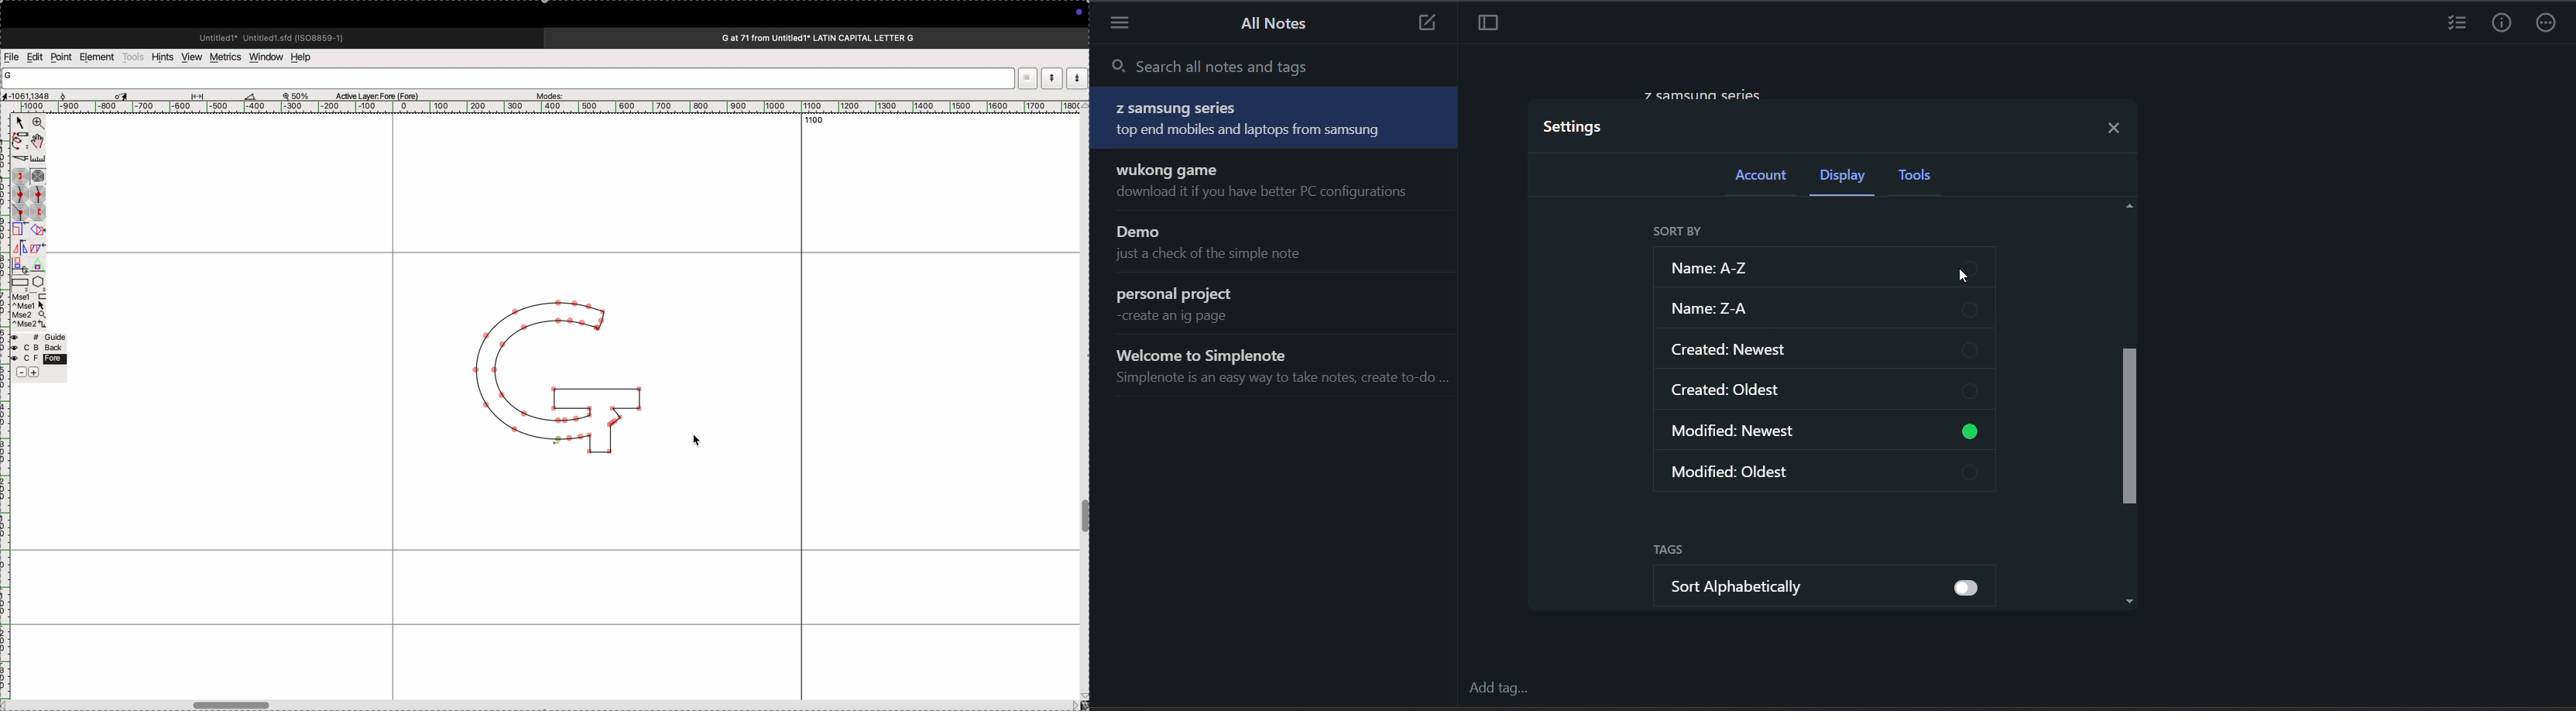 This screenshot has width=2576, height=728. Describe the element at coordinates (1053, 78) in the screenshot. I see `show current word list` at that location.